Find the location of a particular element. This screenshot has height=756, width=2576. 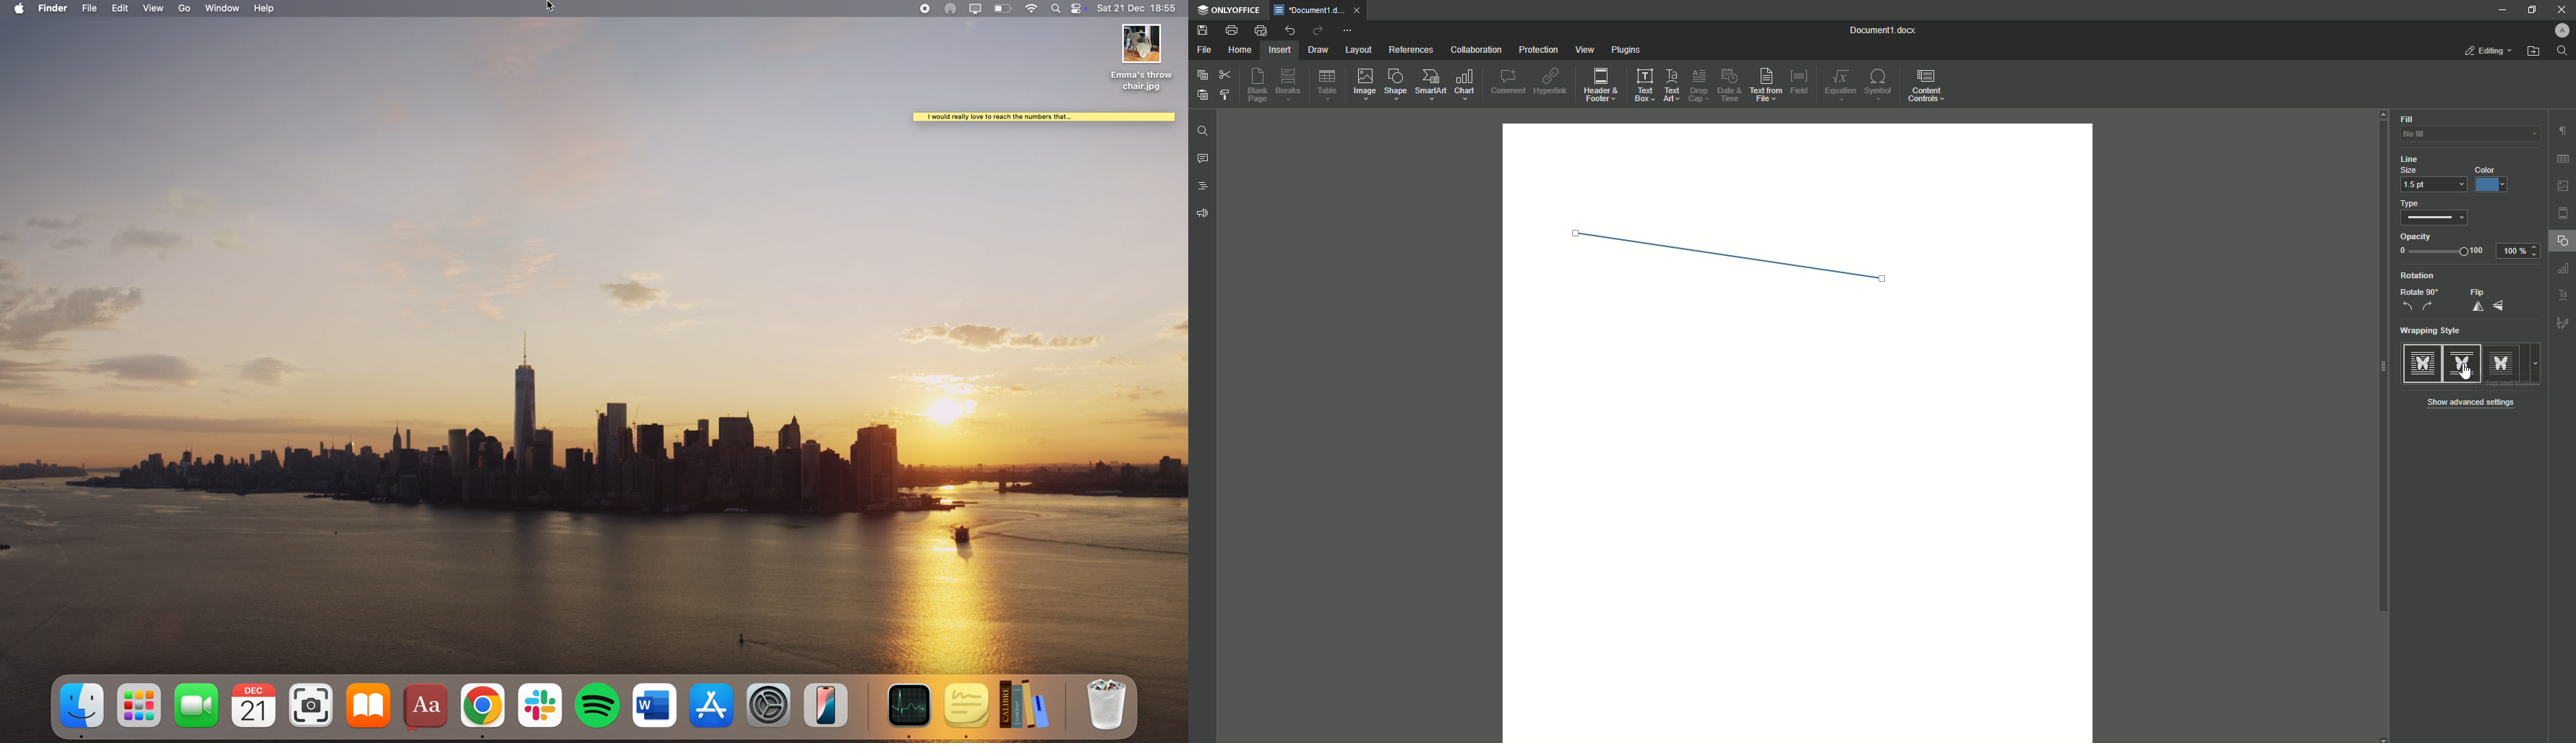

Comment is located at coordinates (1508, 81).